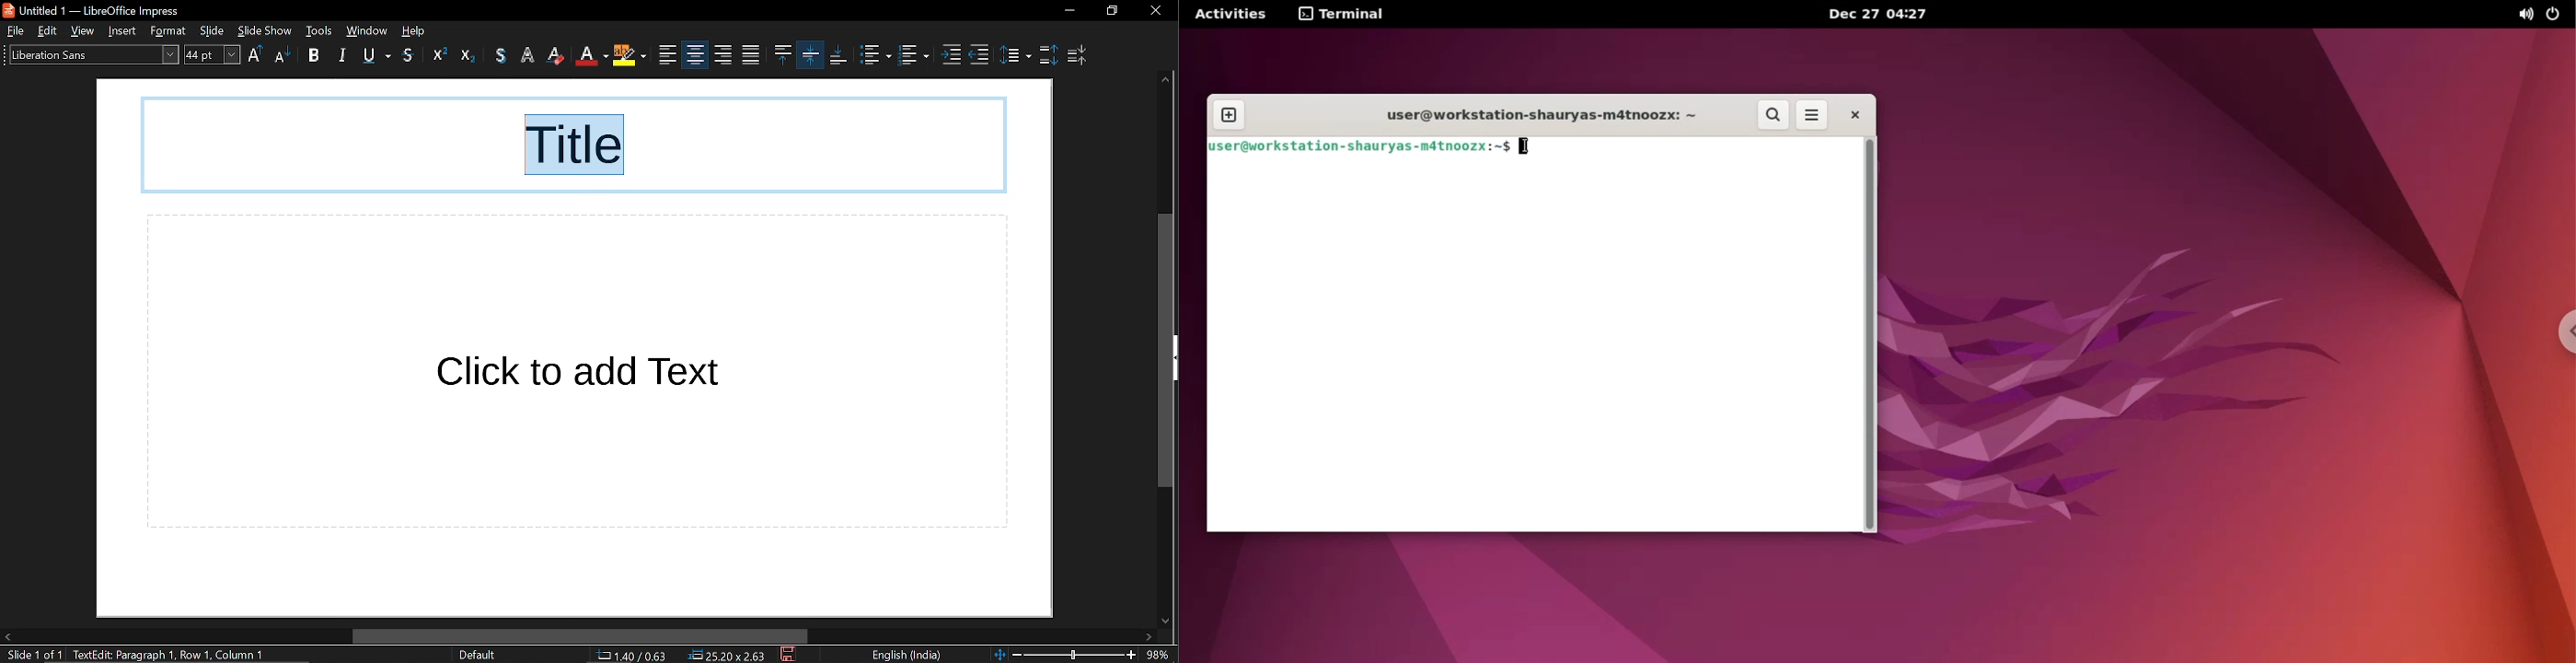  Describe the element at coordinates (1047, 53) in the screenshot. I see `increase paragraph spacing` at that location.